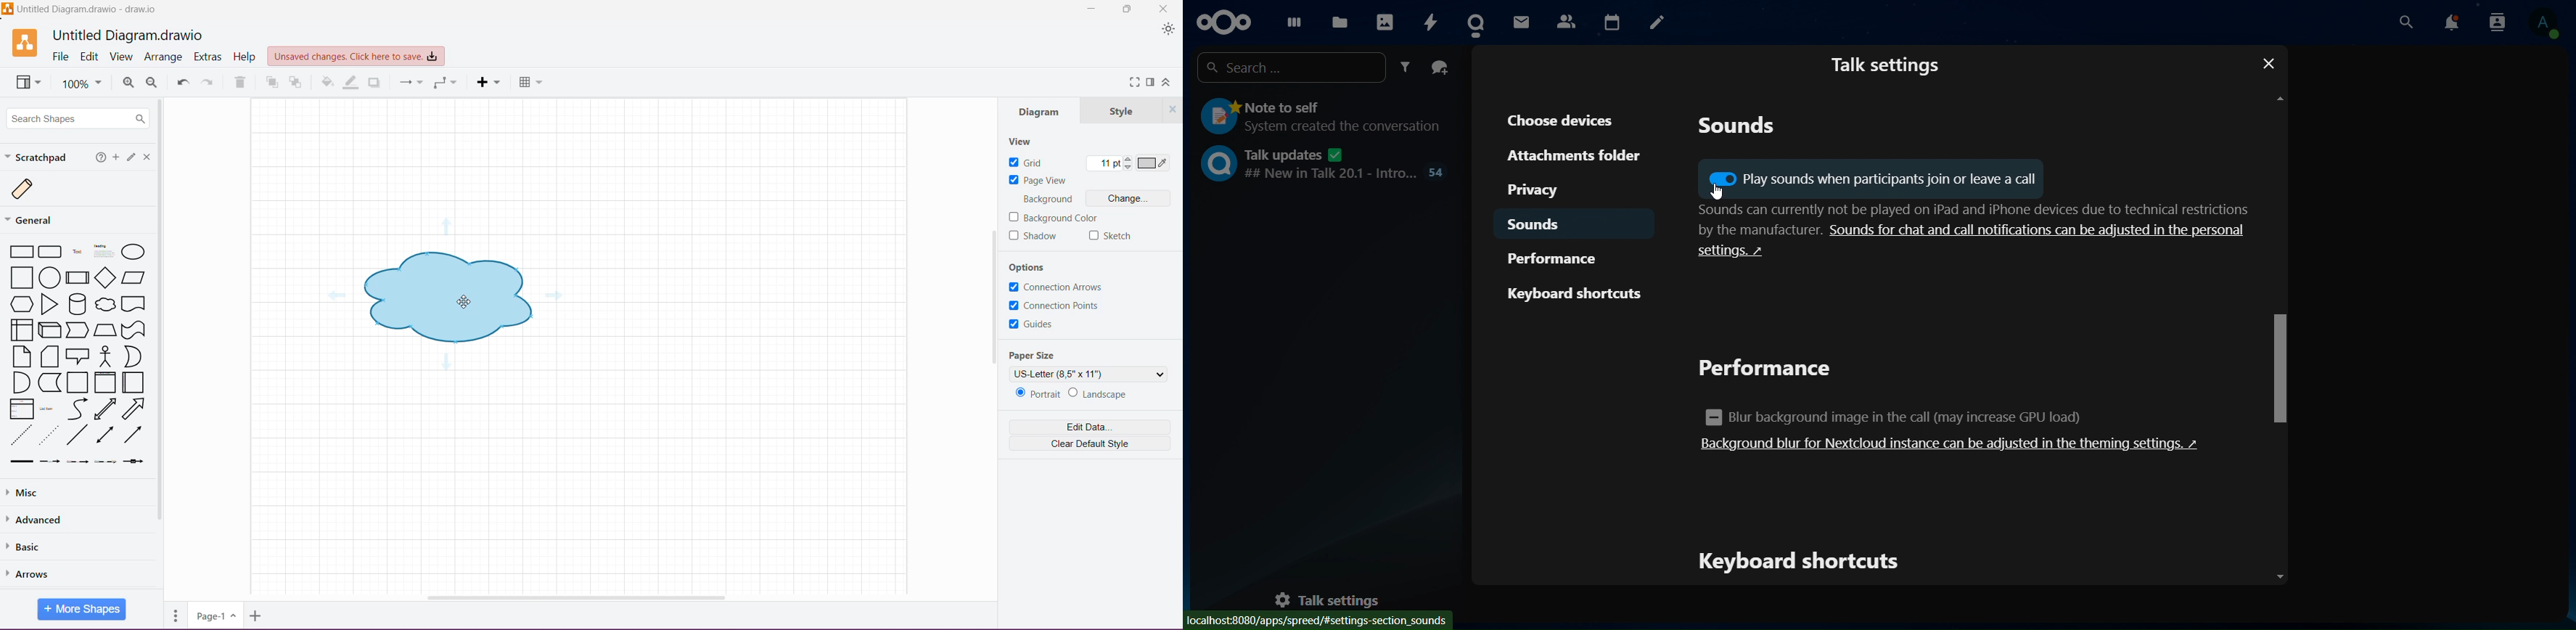 The image size is (2576, 644). What do you see at coordinates (127, 83) in the screenshot?
I see `Zoom In` at bounding box center [127, 83].